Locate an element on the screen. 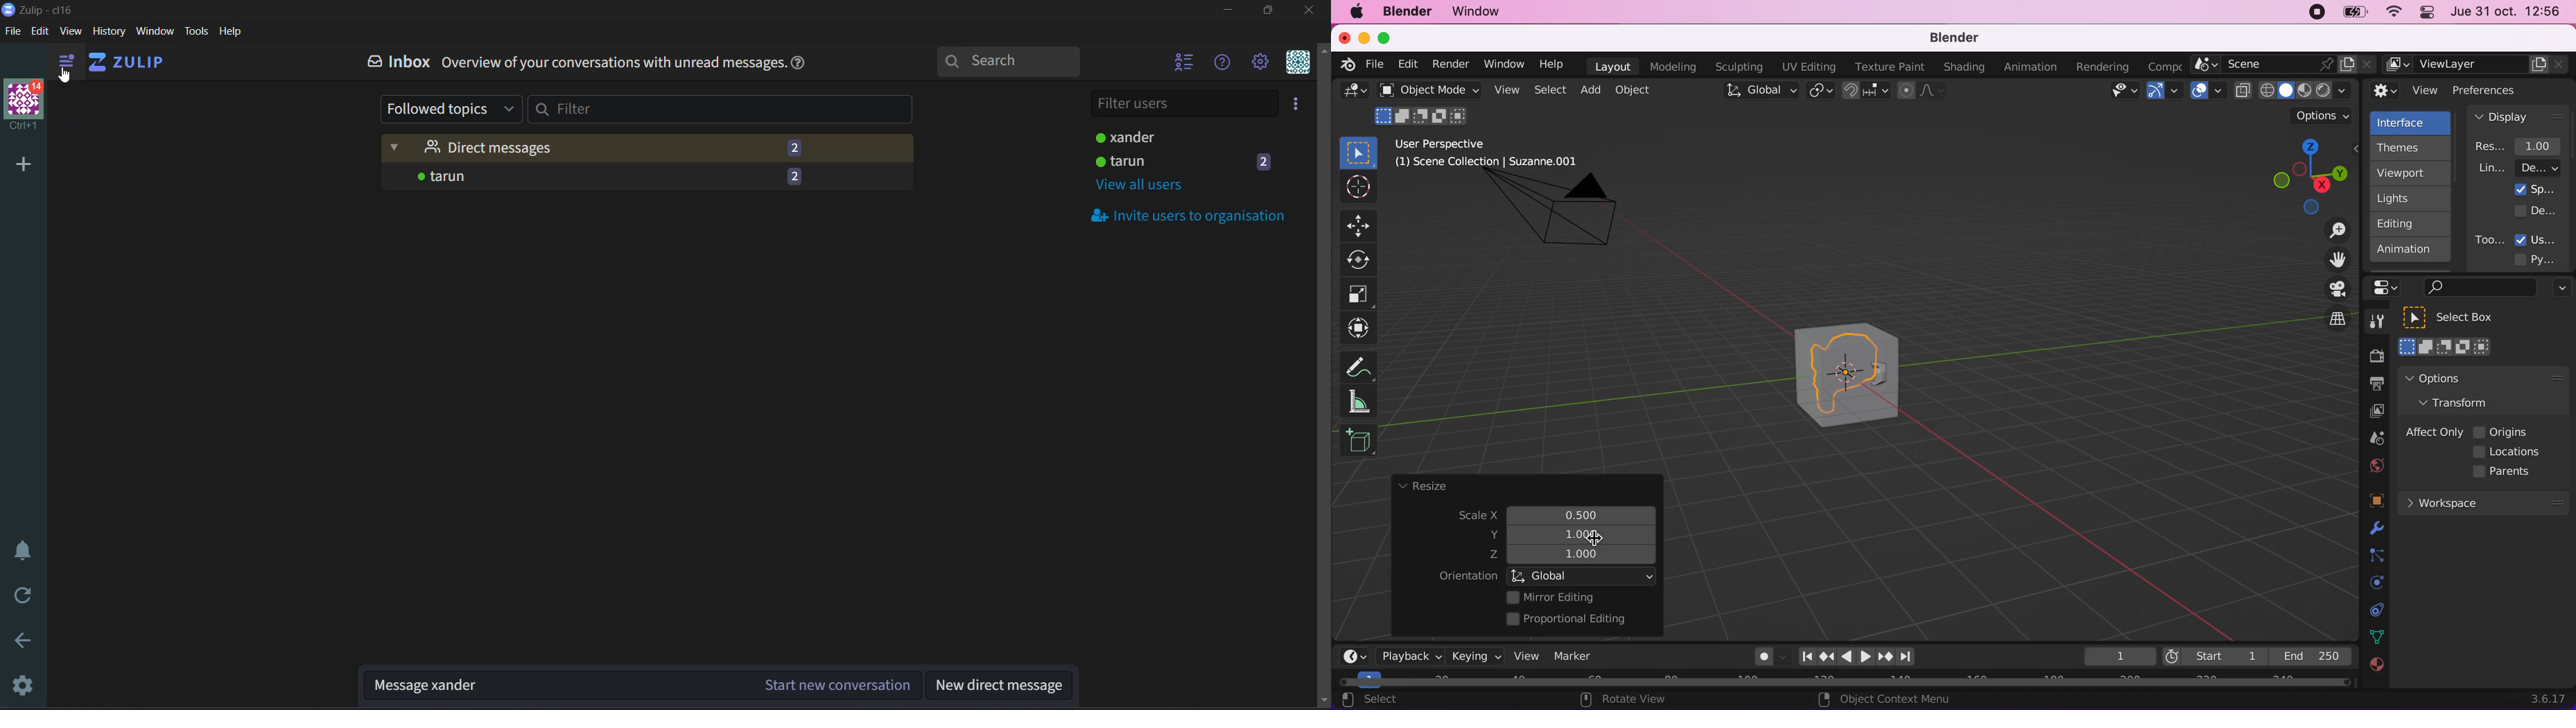 This screenshot has width=2576, height=728. jump to keyframe is located at coordinates (1827, 656).